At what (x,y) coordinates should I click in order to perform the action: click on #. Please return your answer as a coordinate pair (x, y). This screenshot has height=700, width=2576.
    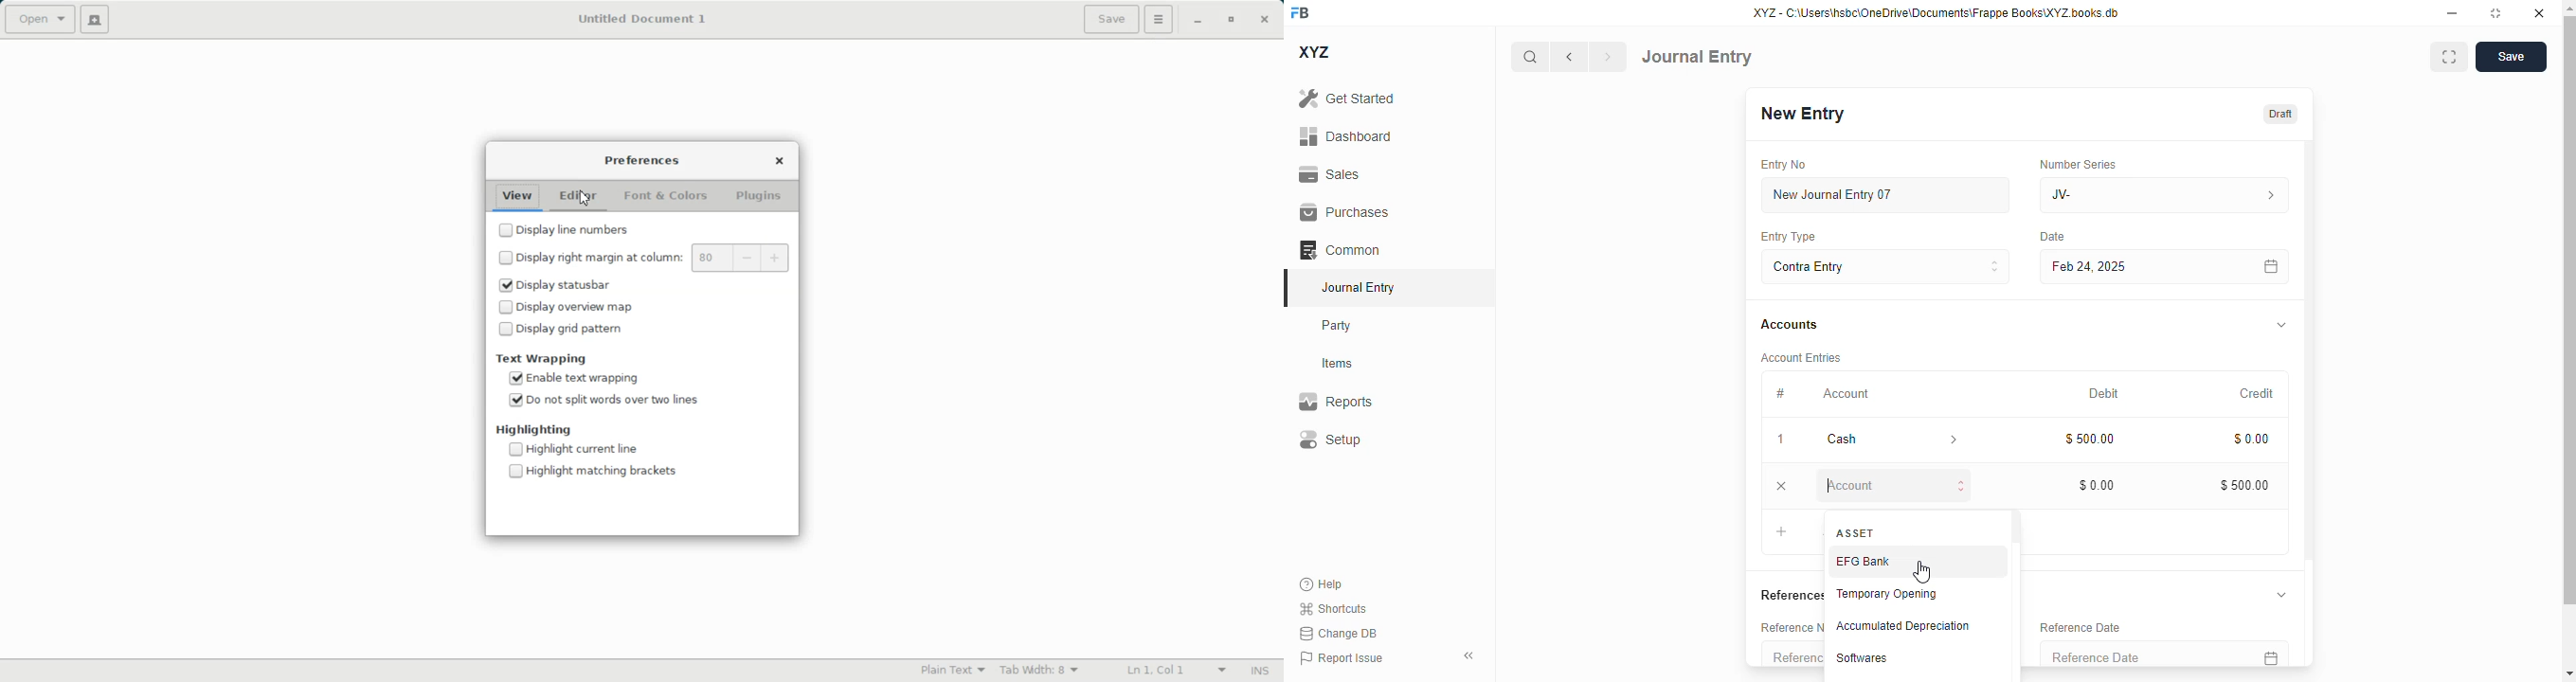
    Looking at the image, I should click on (1781, 393).